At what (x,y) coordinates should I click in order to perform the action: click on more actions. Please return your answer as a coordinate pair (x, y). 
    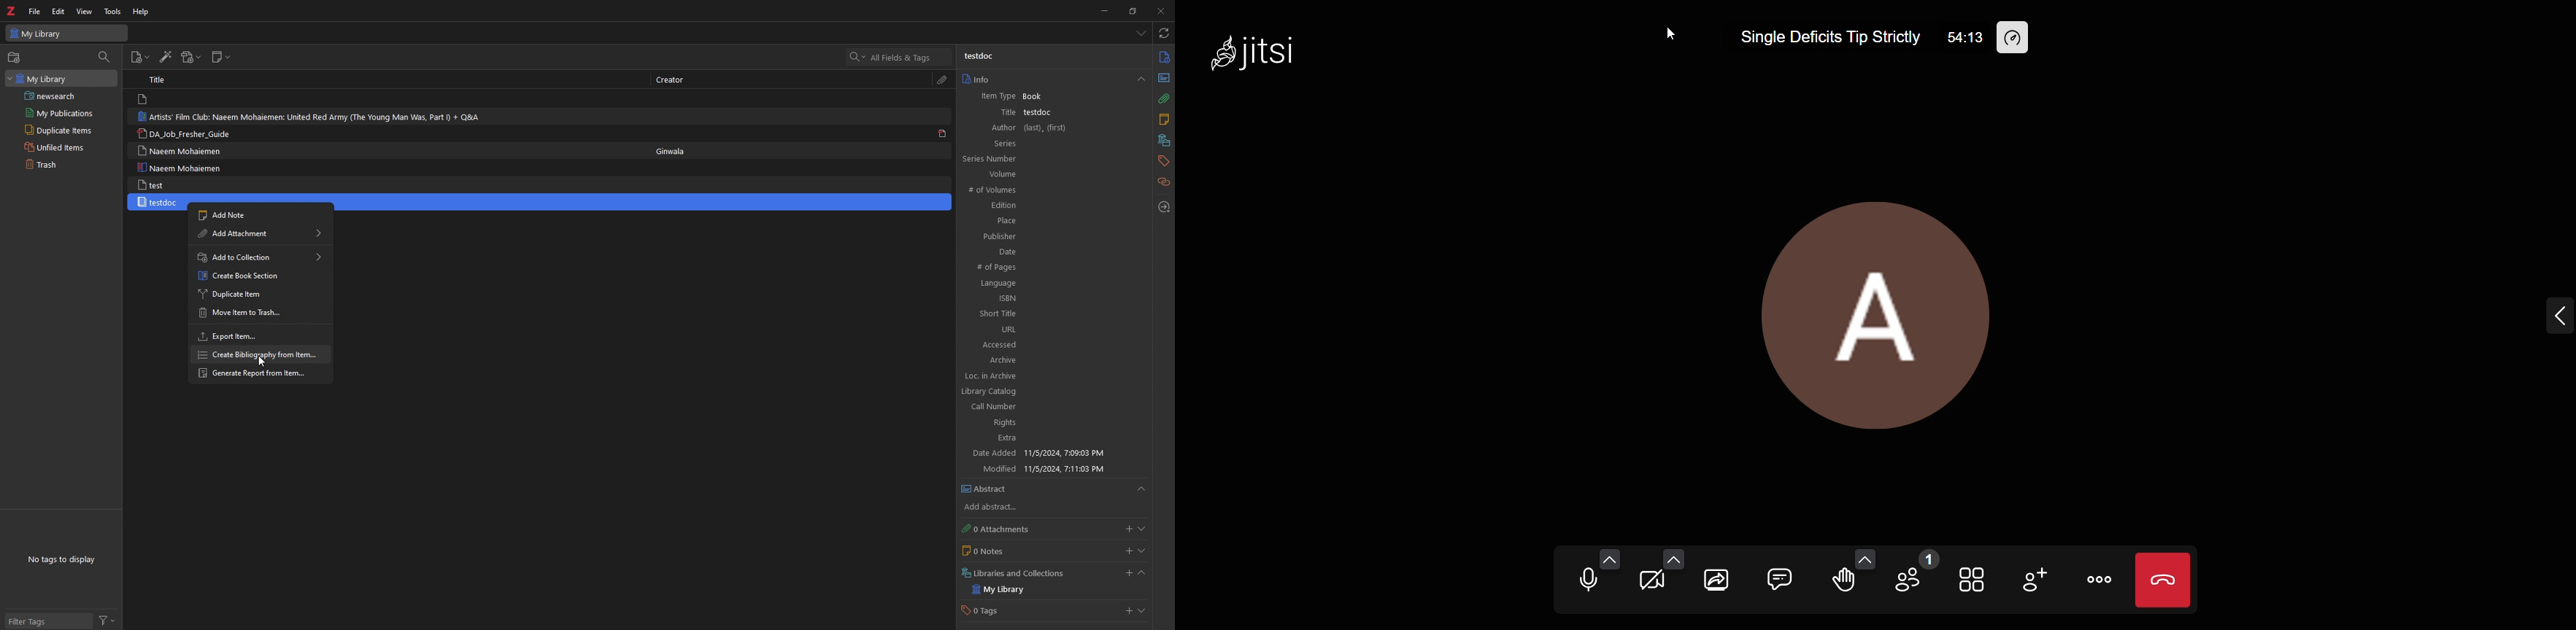
    Looking at the image, I should click on (2099, 580).